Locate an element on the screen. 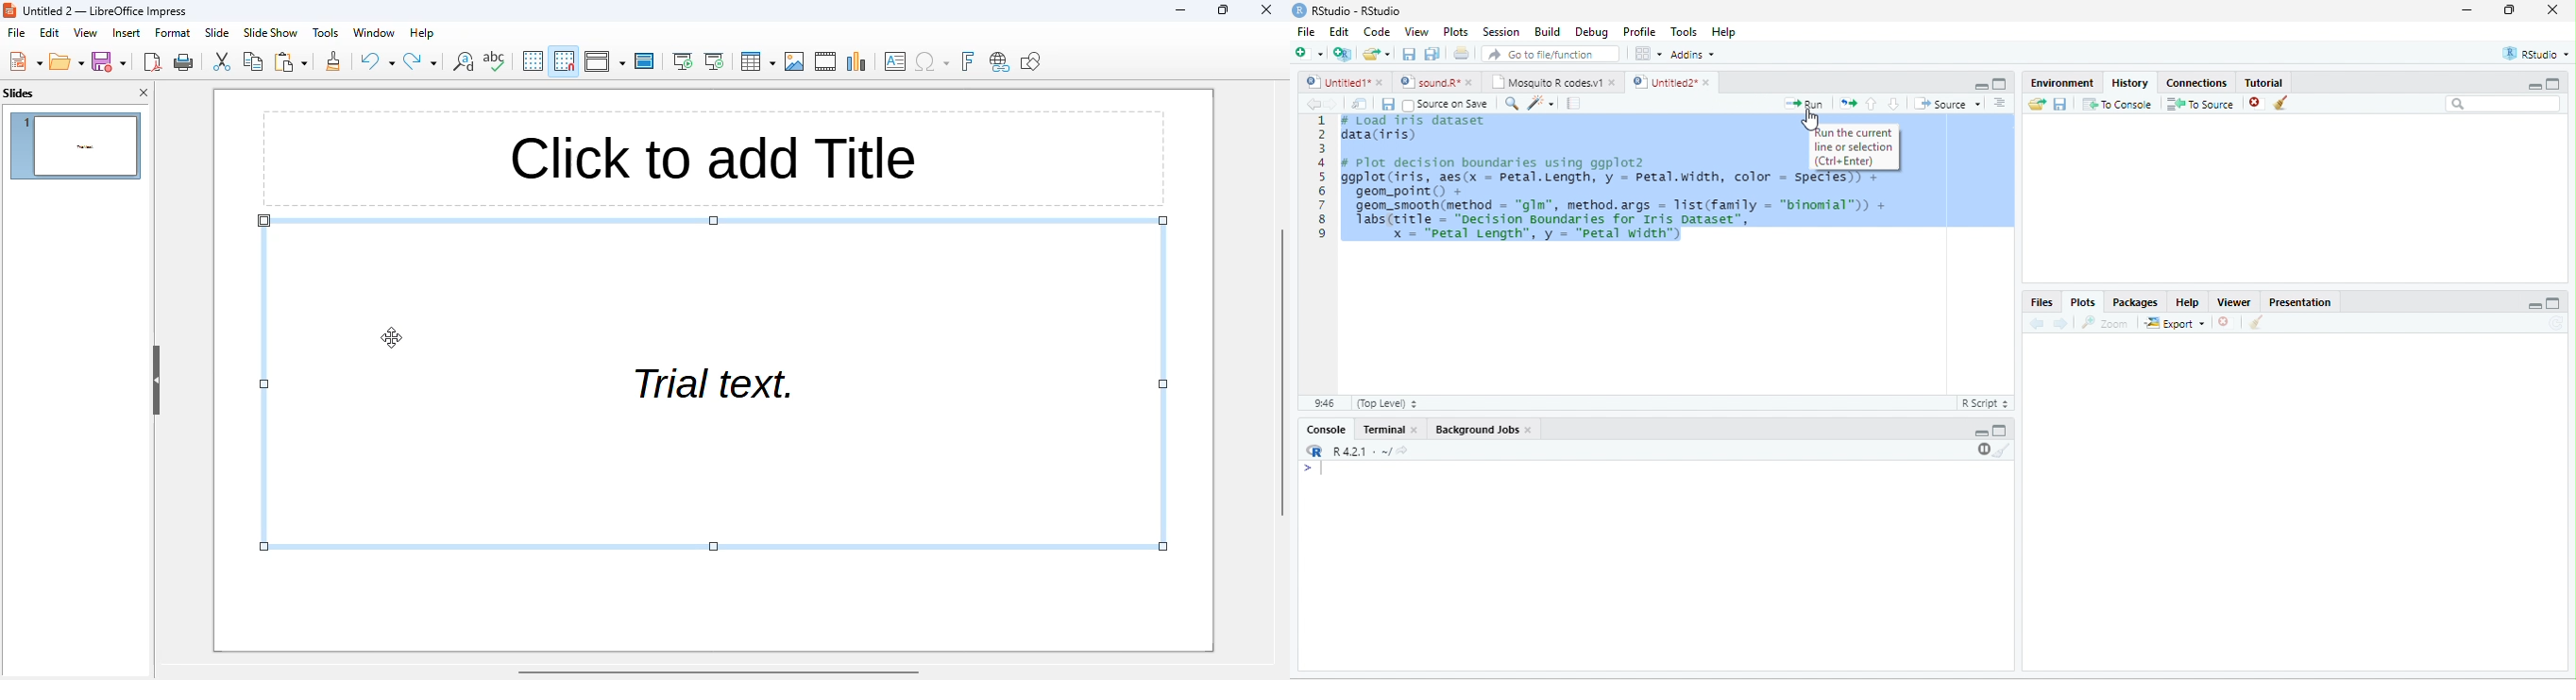 This screenshot has width=2576, height=700. Presentation is located at coordinates (2301, 302).